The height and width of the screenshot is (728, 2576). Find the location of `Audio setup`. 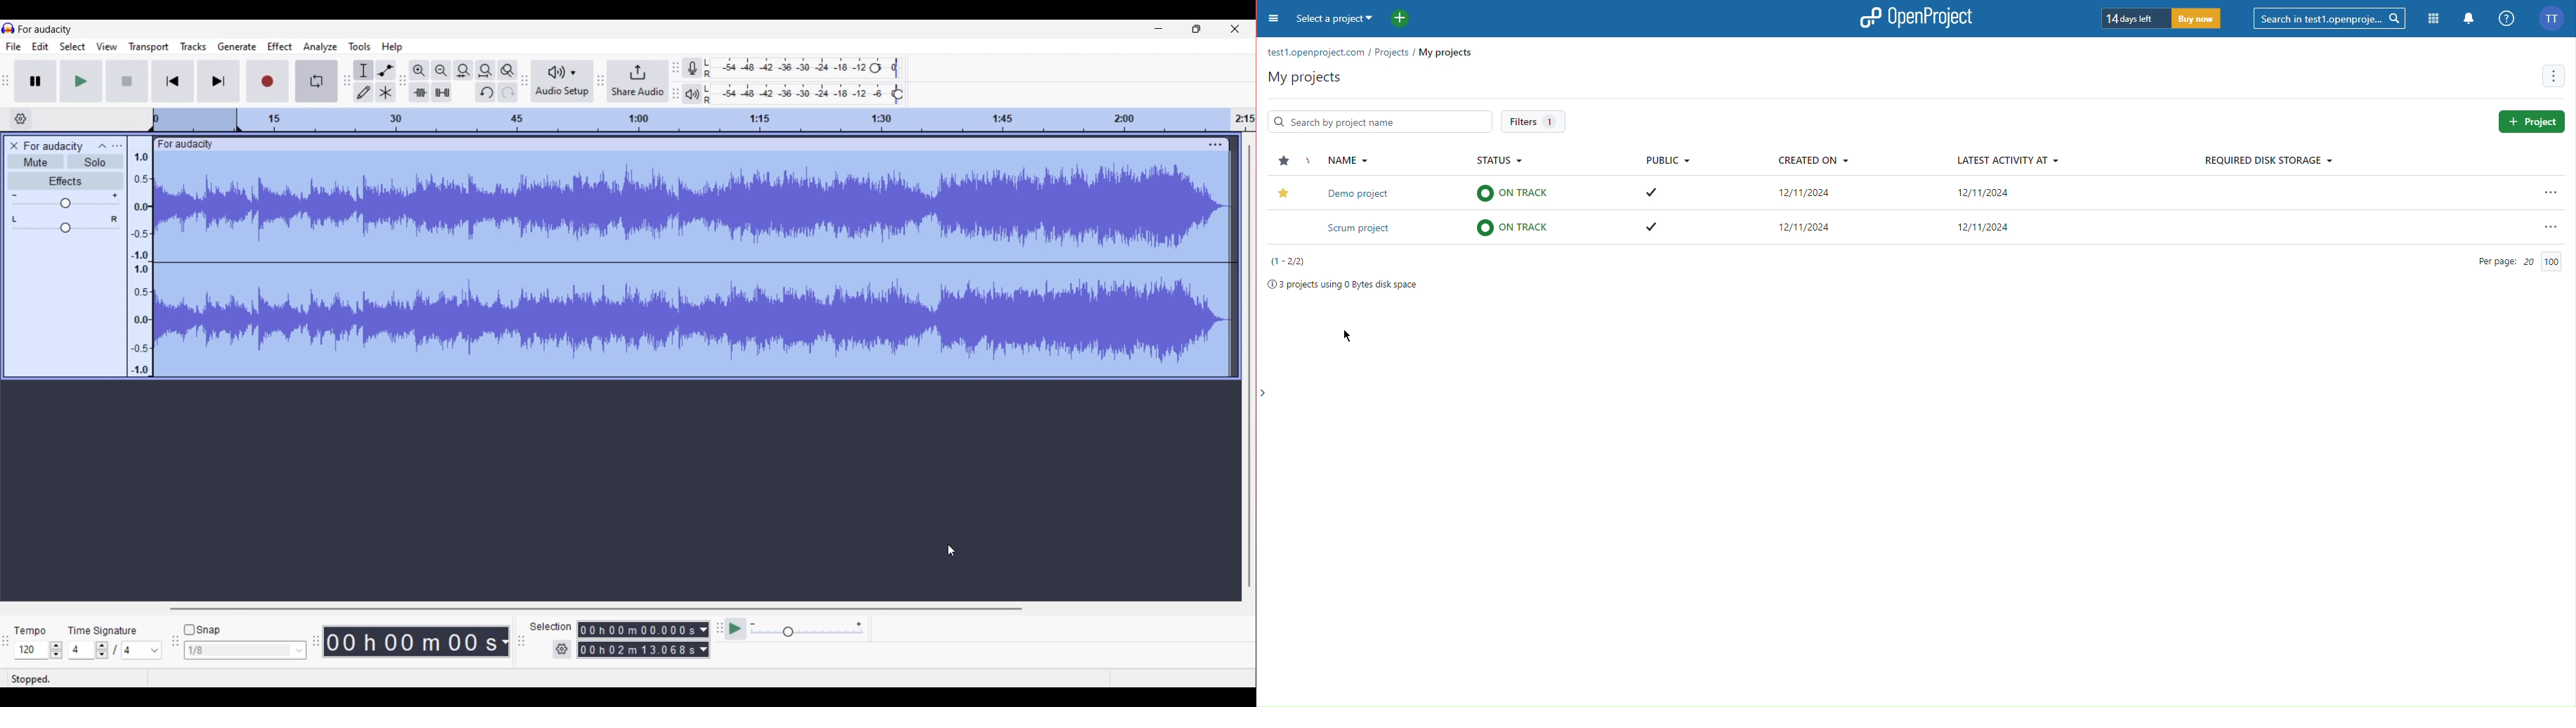

Audio setup is located at coordinates (563, 81).